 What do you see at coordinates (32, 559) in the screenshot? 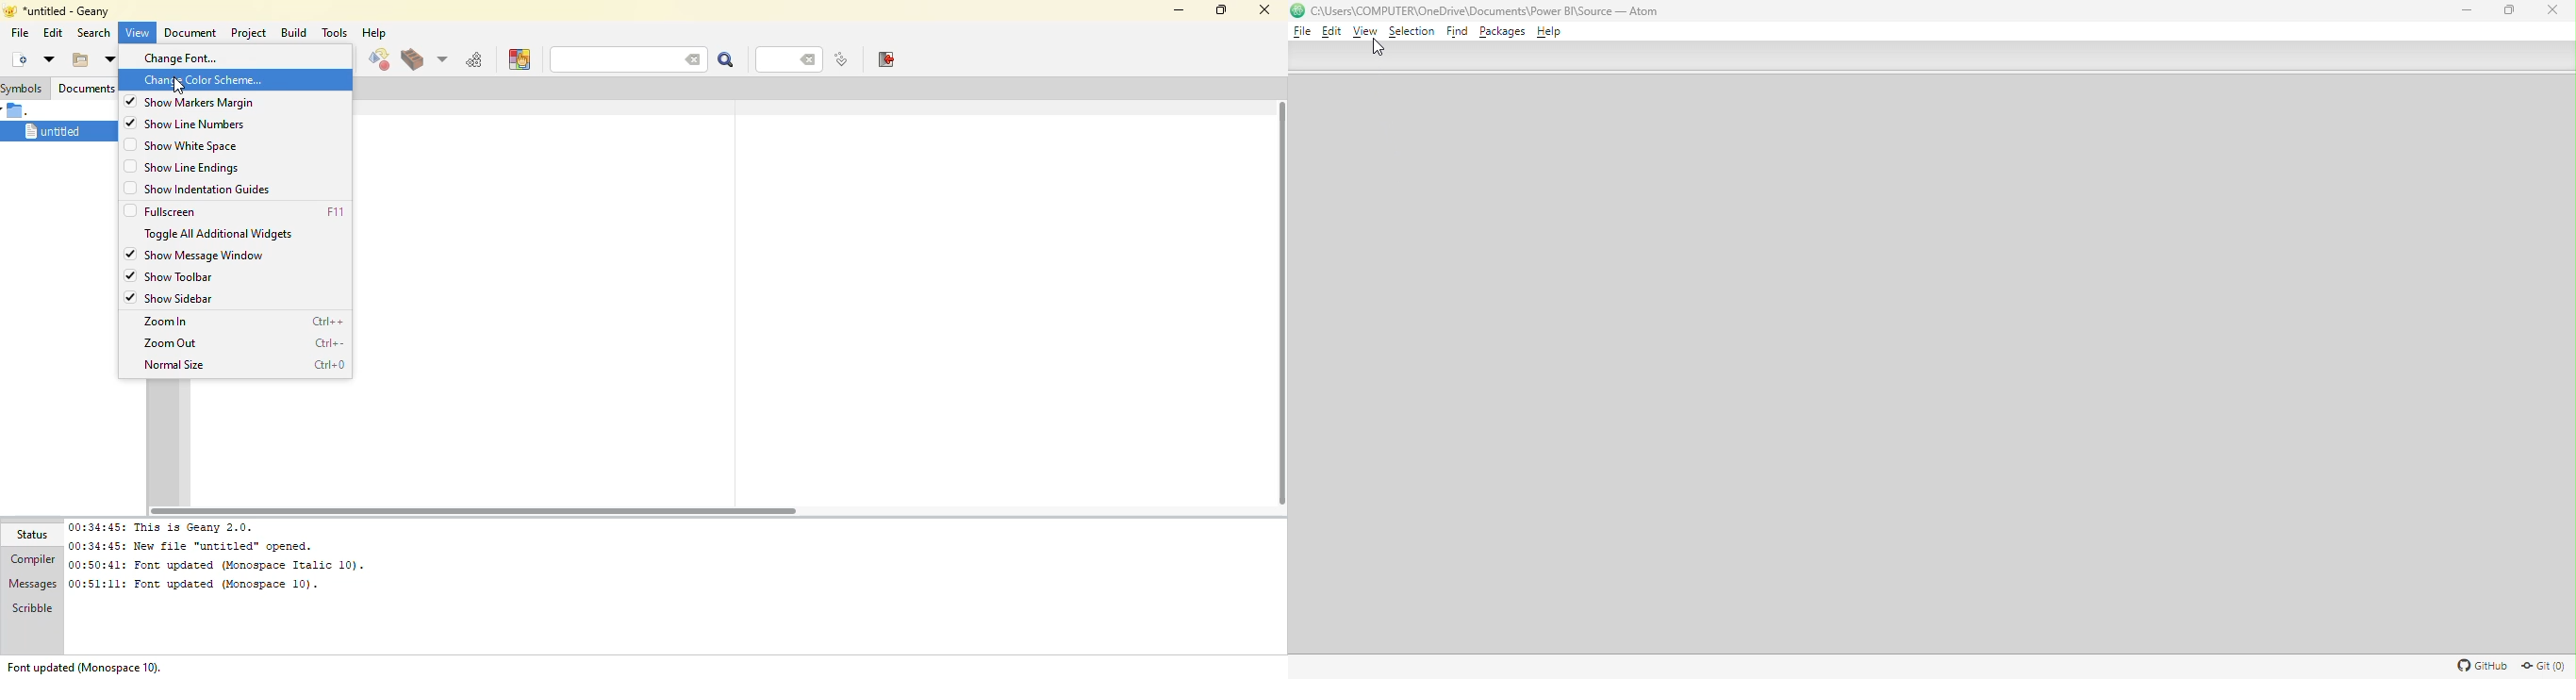
I see `compiler` at bounding box center [32, 559].